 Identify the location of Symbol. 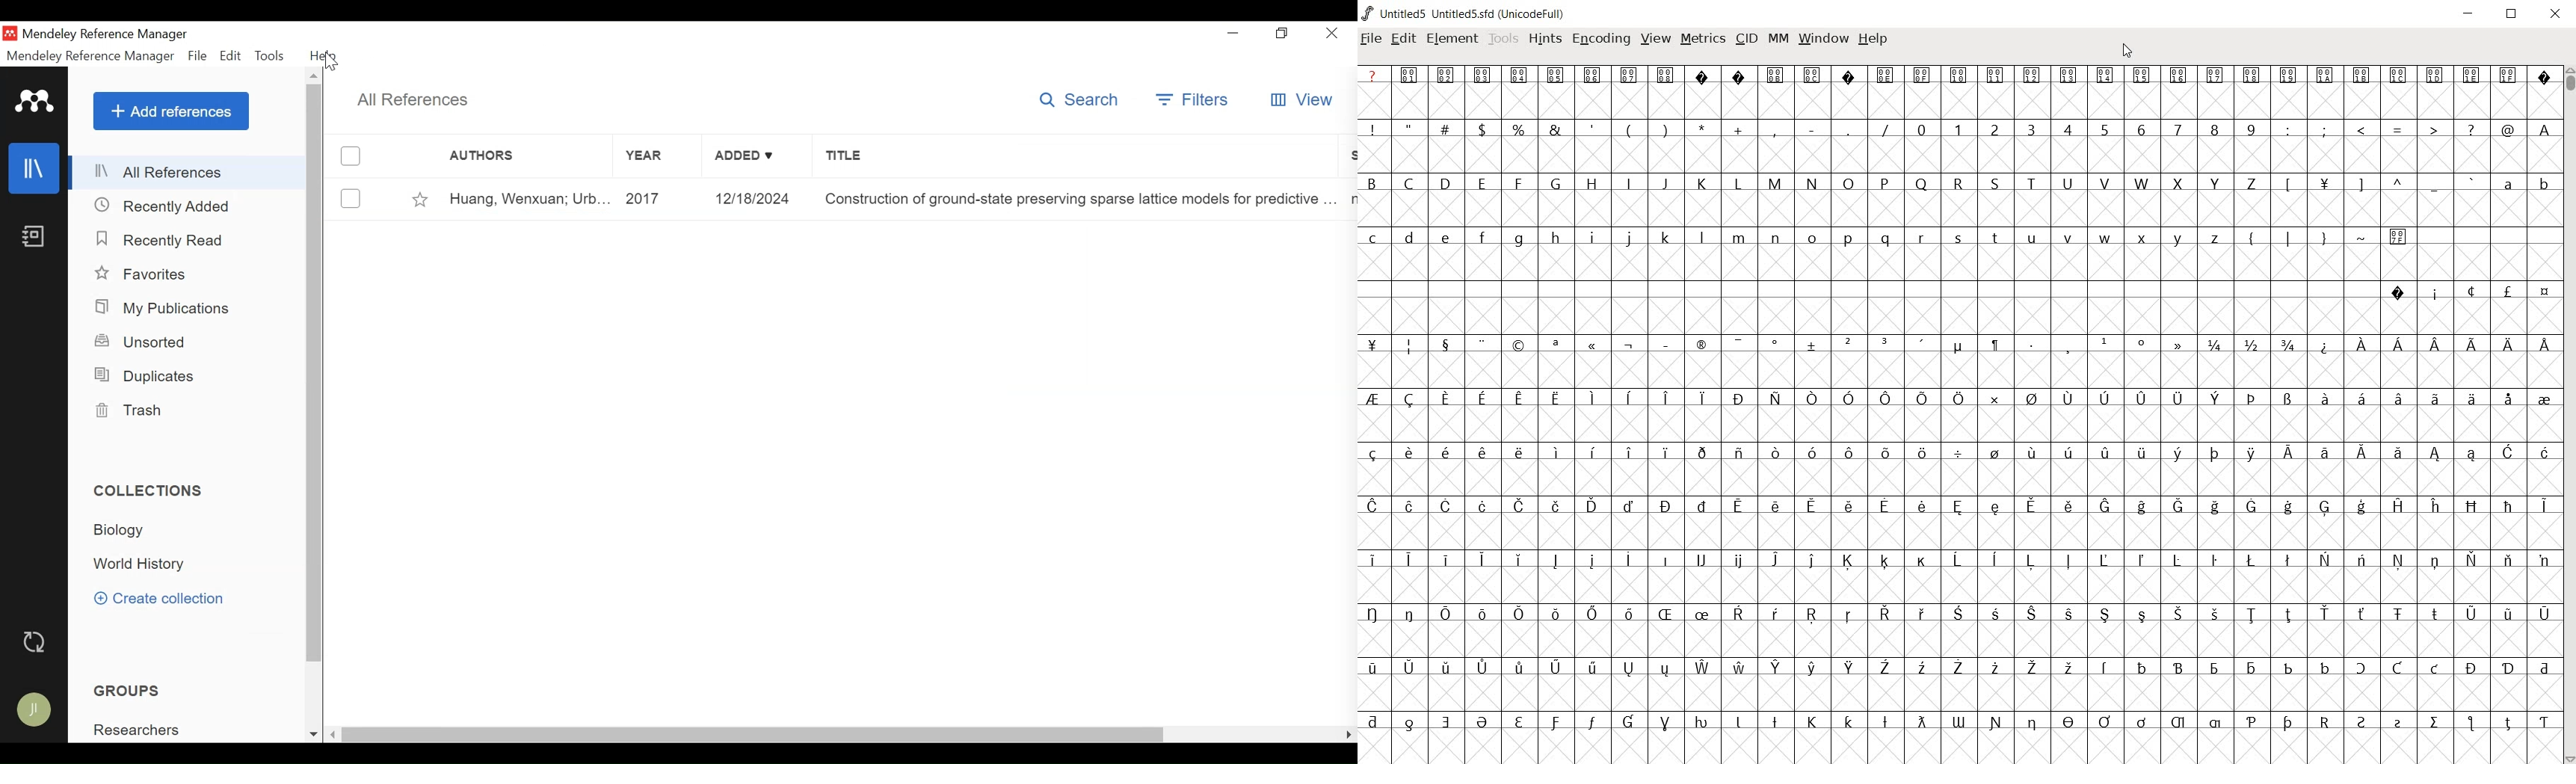
(1961, 398).